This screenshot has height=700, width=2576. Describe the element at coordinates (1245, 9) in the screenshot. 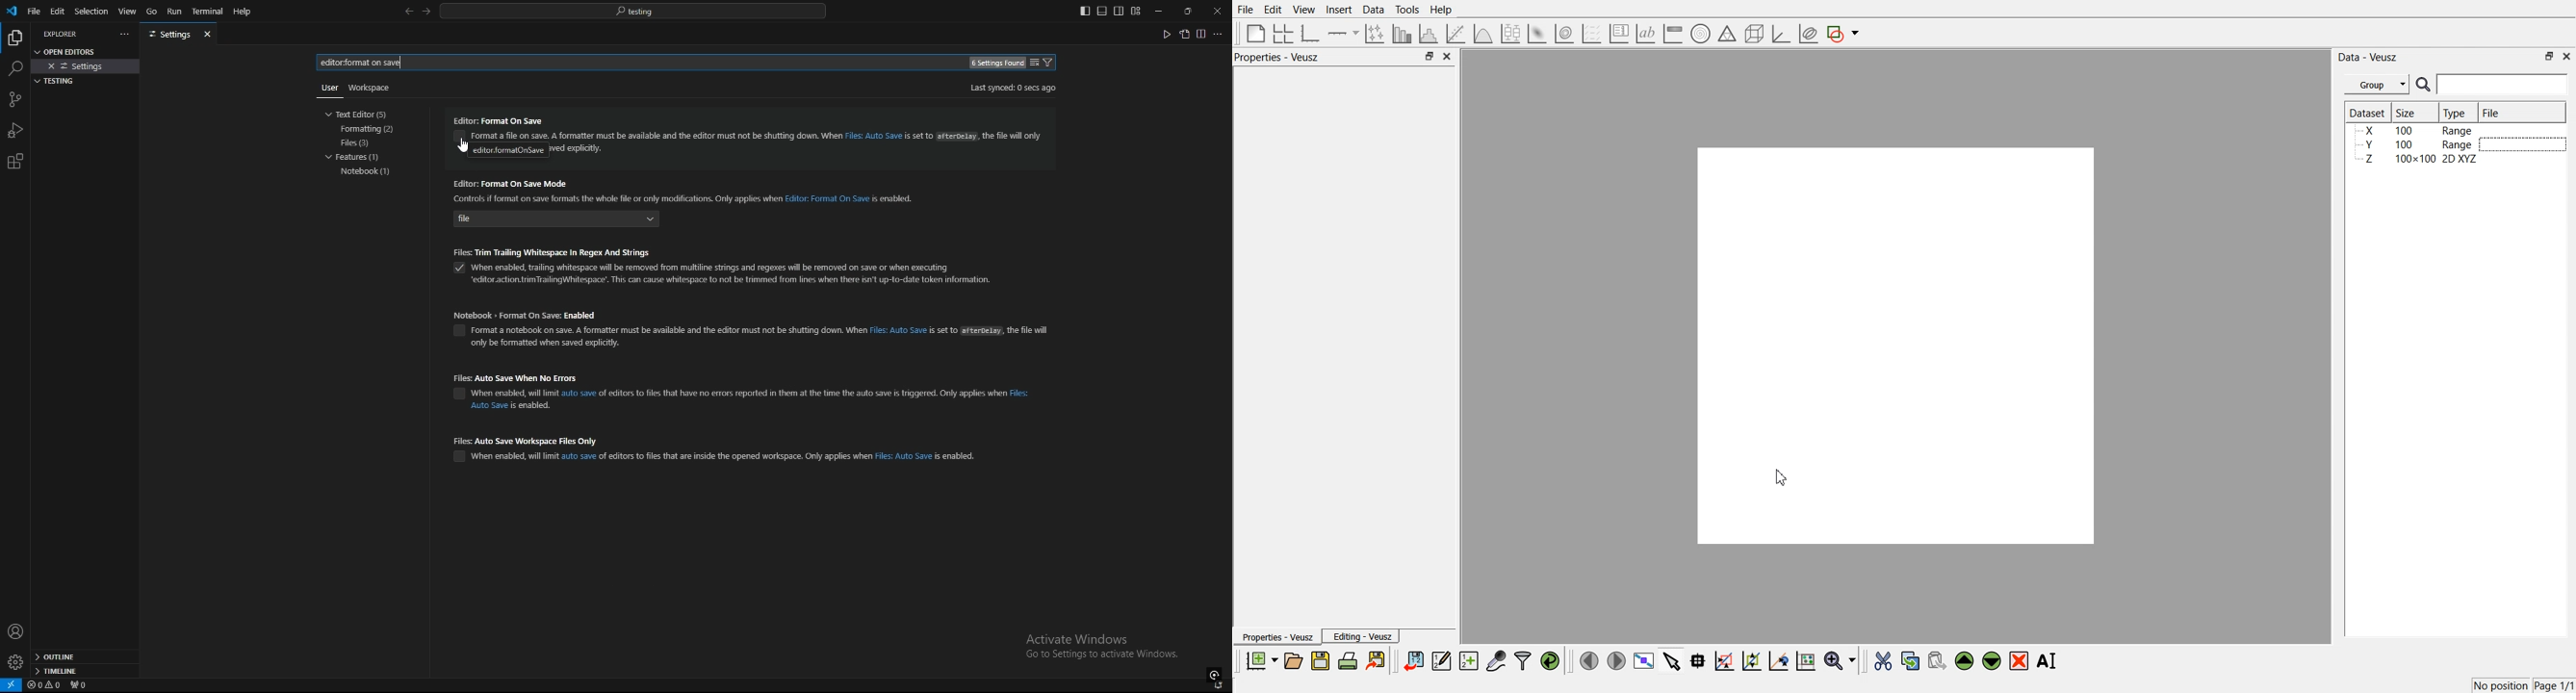

I see `File` at that location.